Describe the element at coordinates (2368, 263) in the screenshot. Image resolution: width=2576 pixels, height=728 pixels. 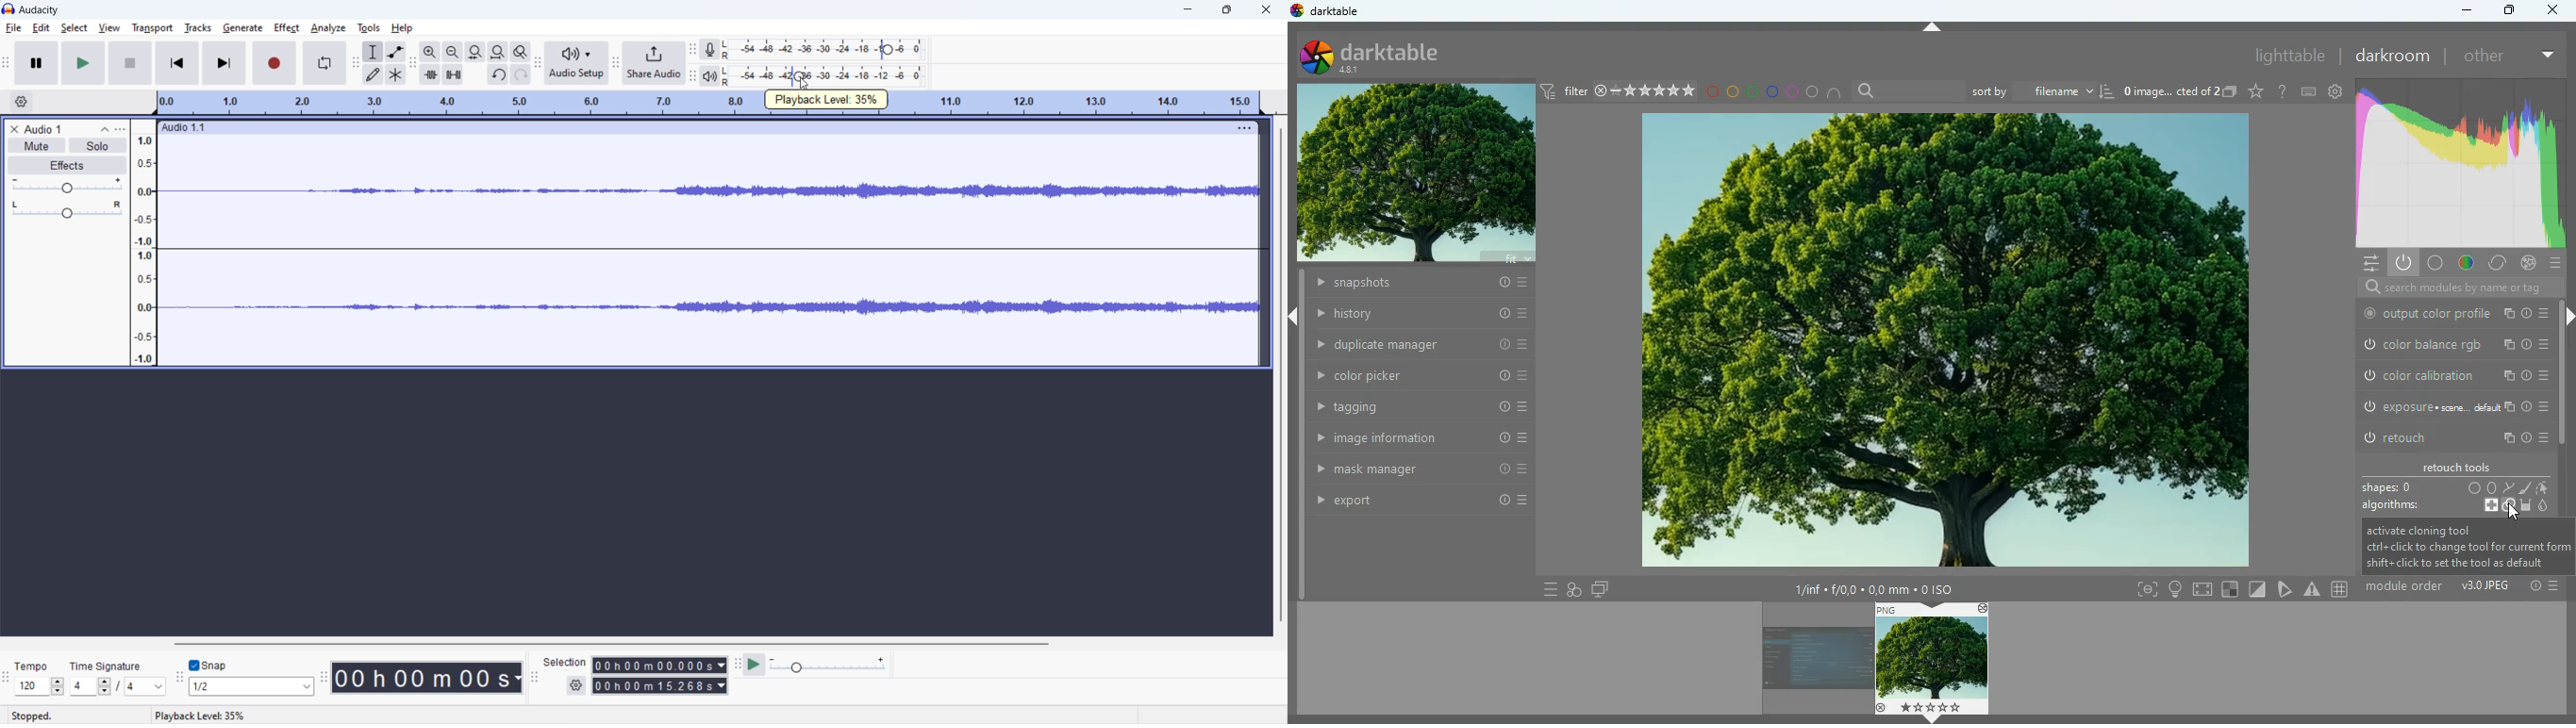
I see `settings` at that location.